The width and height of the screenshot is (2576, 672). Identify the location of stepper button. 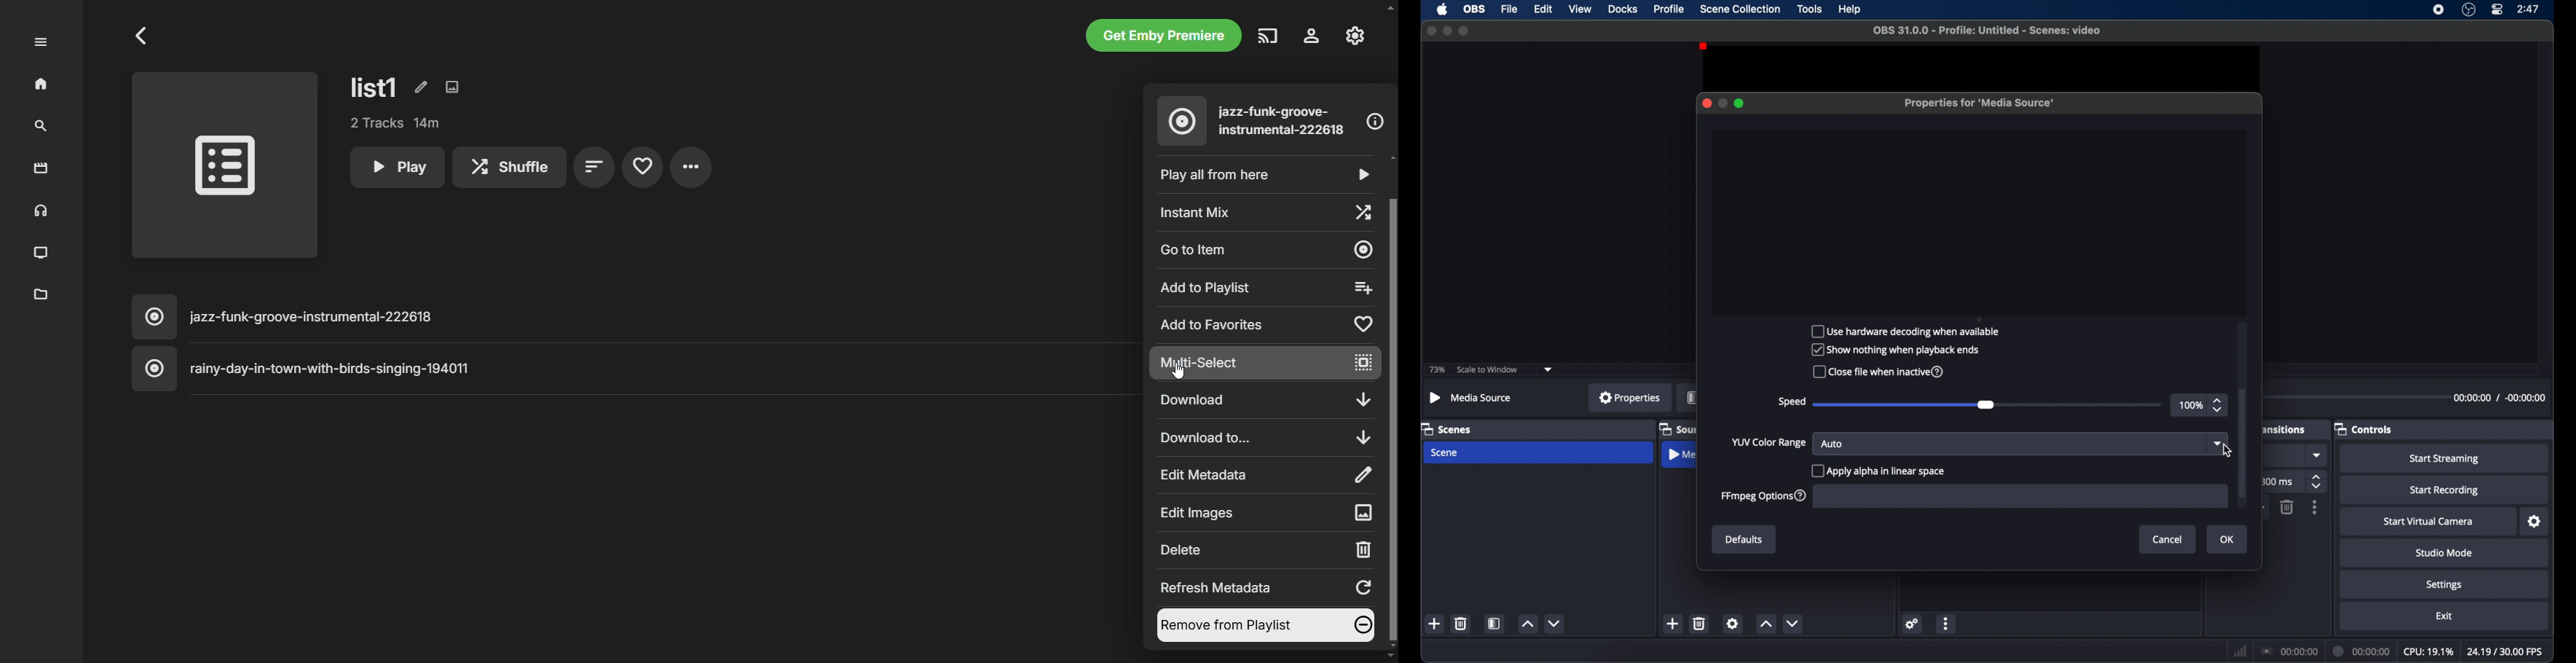
(2219, 405).